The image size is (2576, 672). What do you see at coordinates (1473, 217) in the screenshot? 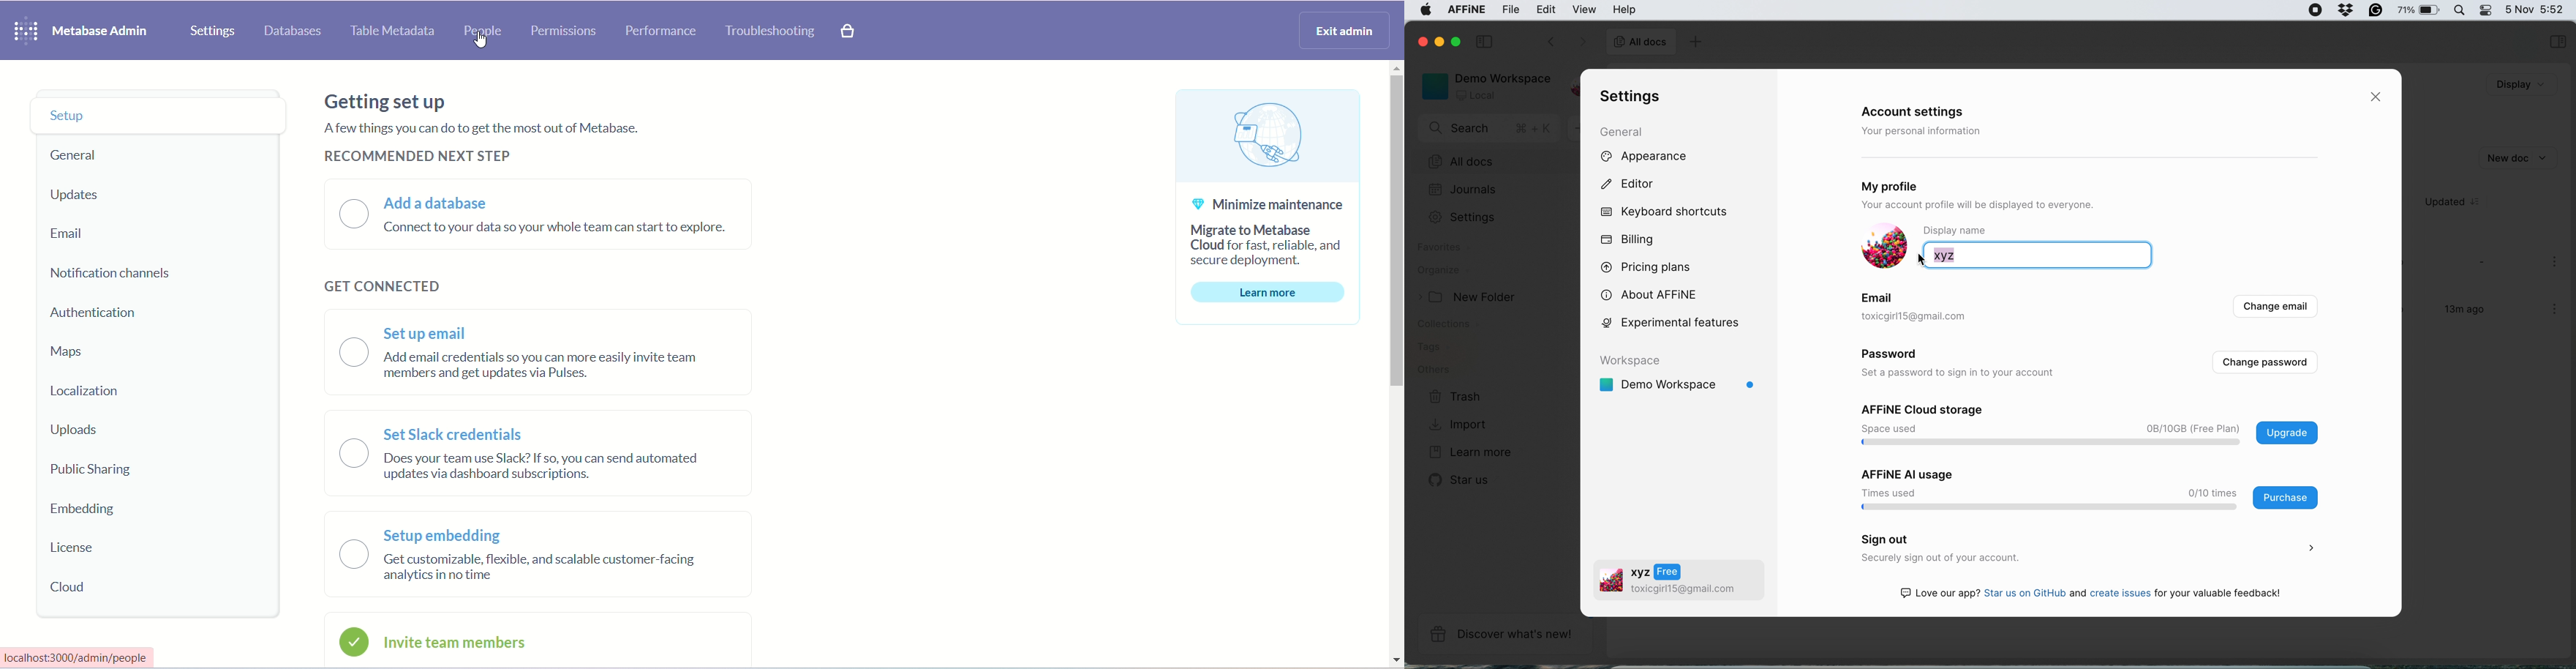
I see `Settings` at bounding box center [1473, 217].